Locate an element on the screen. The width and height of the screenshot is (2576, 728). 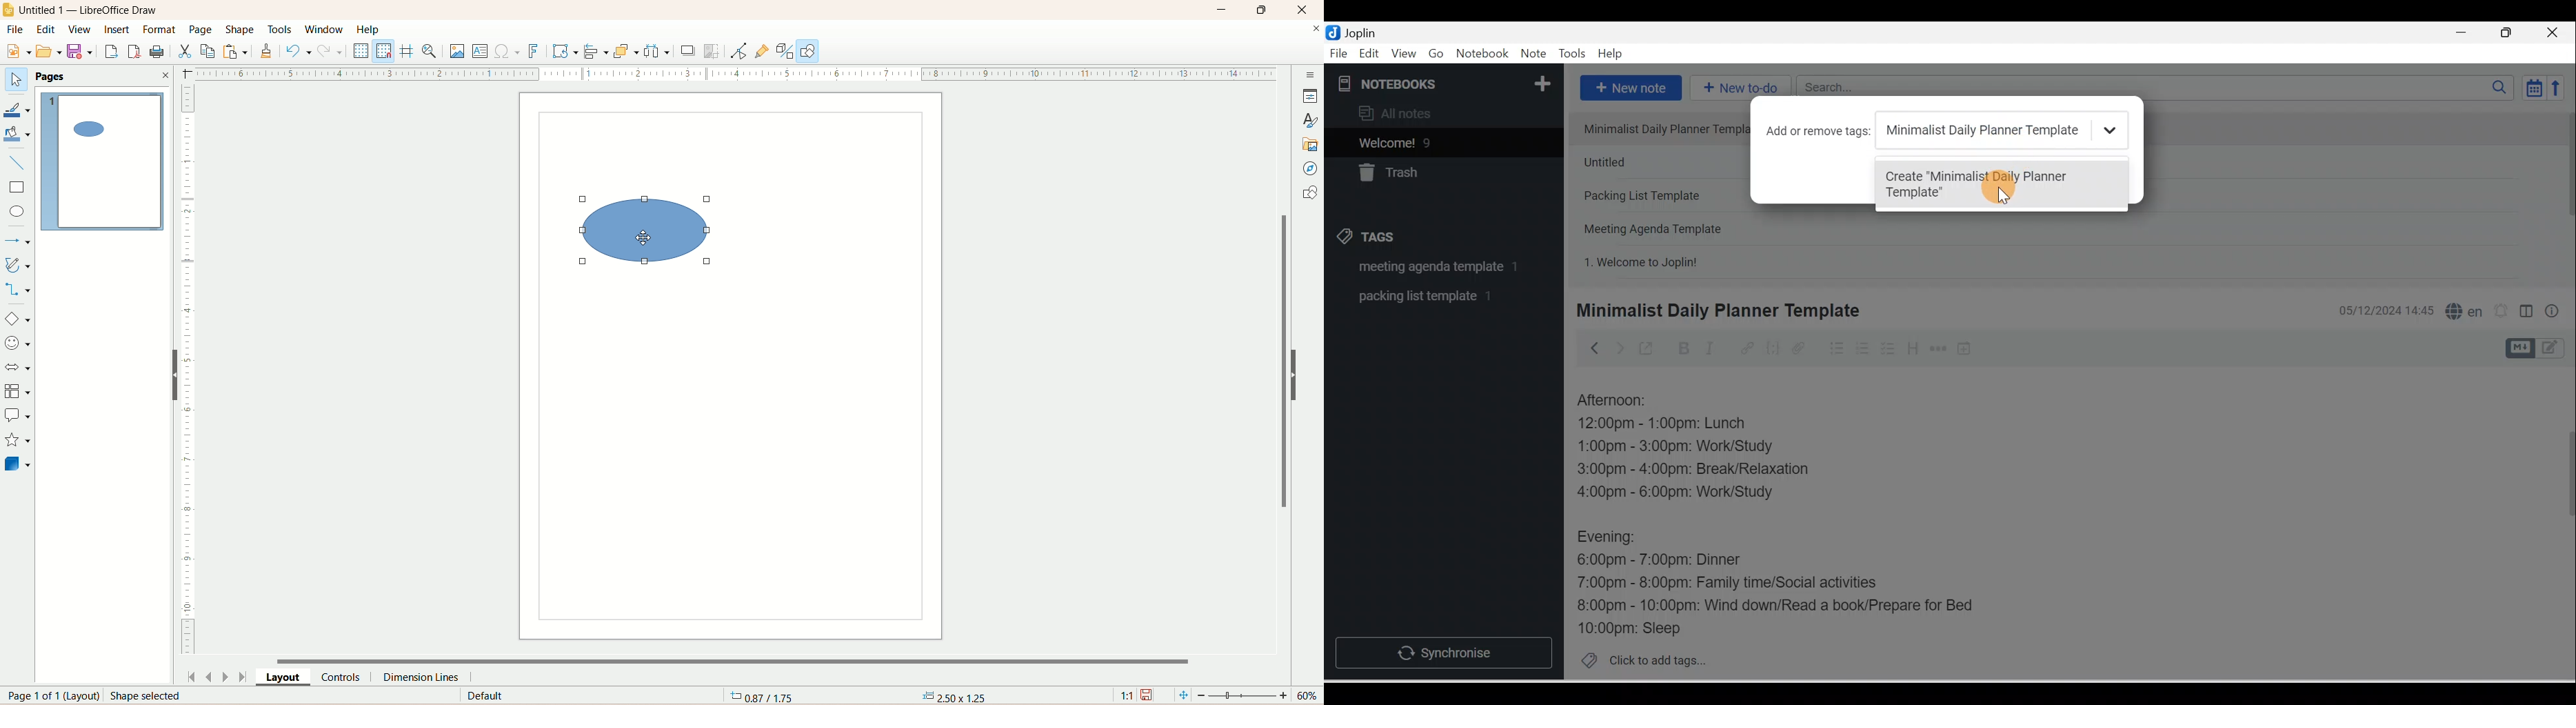
Note 1 is located at coordinates (1658, 128).